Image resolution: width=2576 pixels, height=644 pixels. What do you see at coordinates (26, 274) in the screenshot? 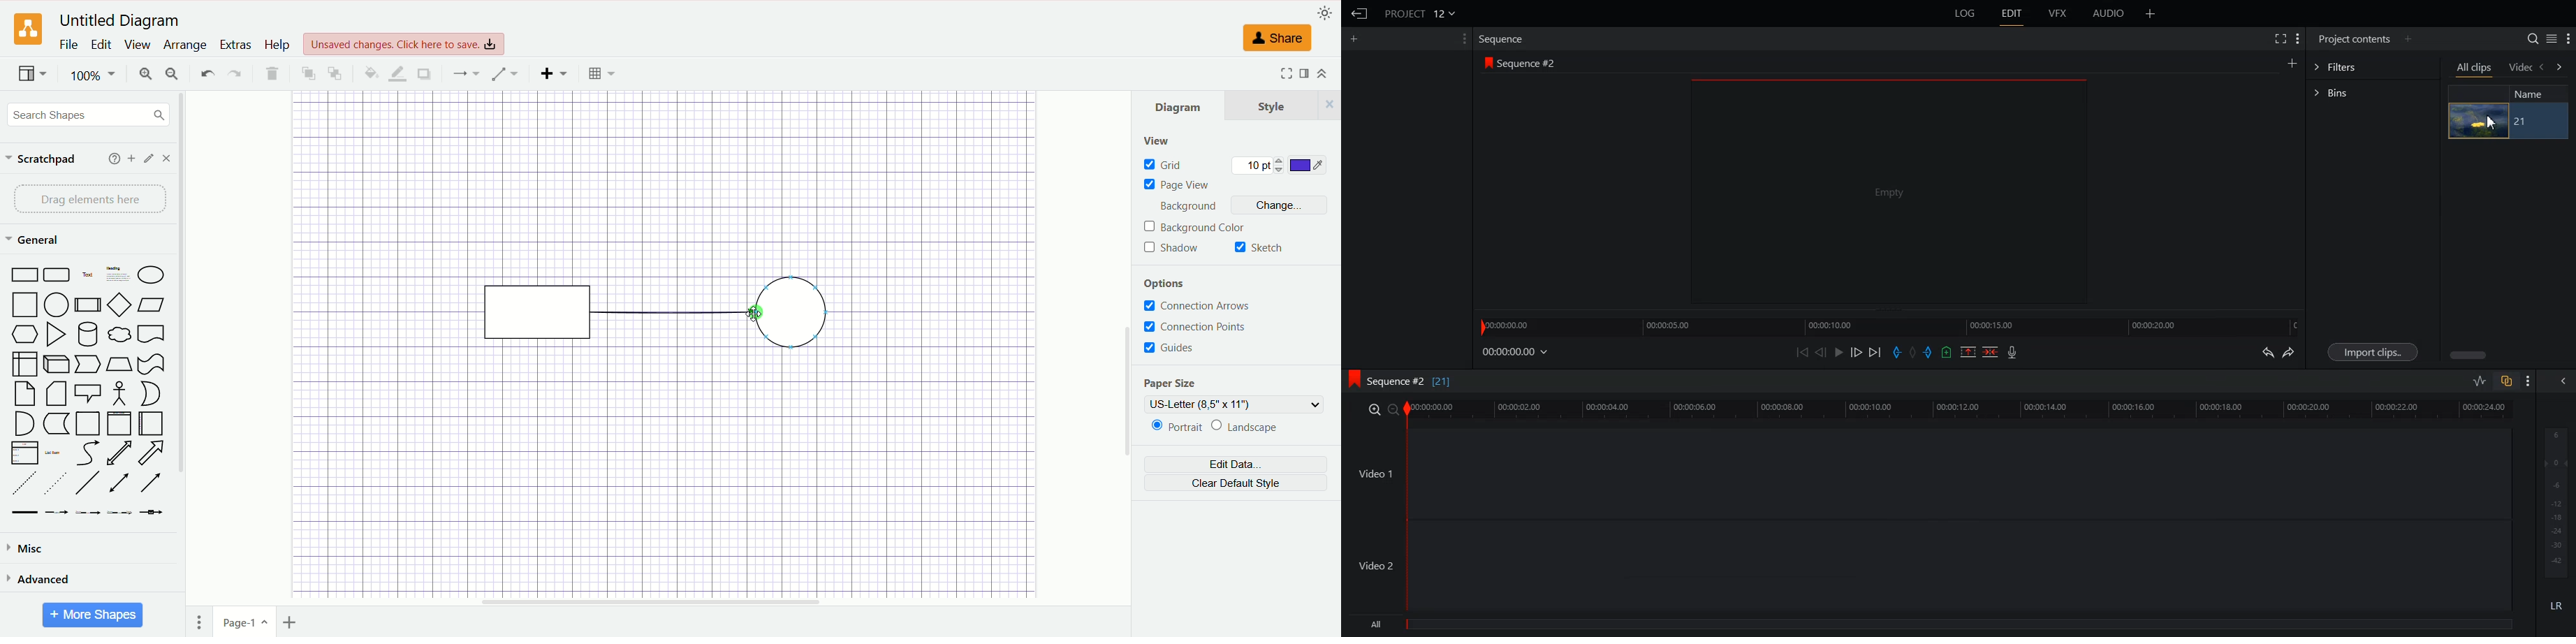
I see `Rectangle` at bounding box center [26, 274].